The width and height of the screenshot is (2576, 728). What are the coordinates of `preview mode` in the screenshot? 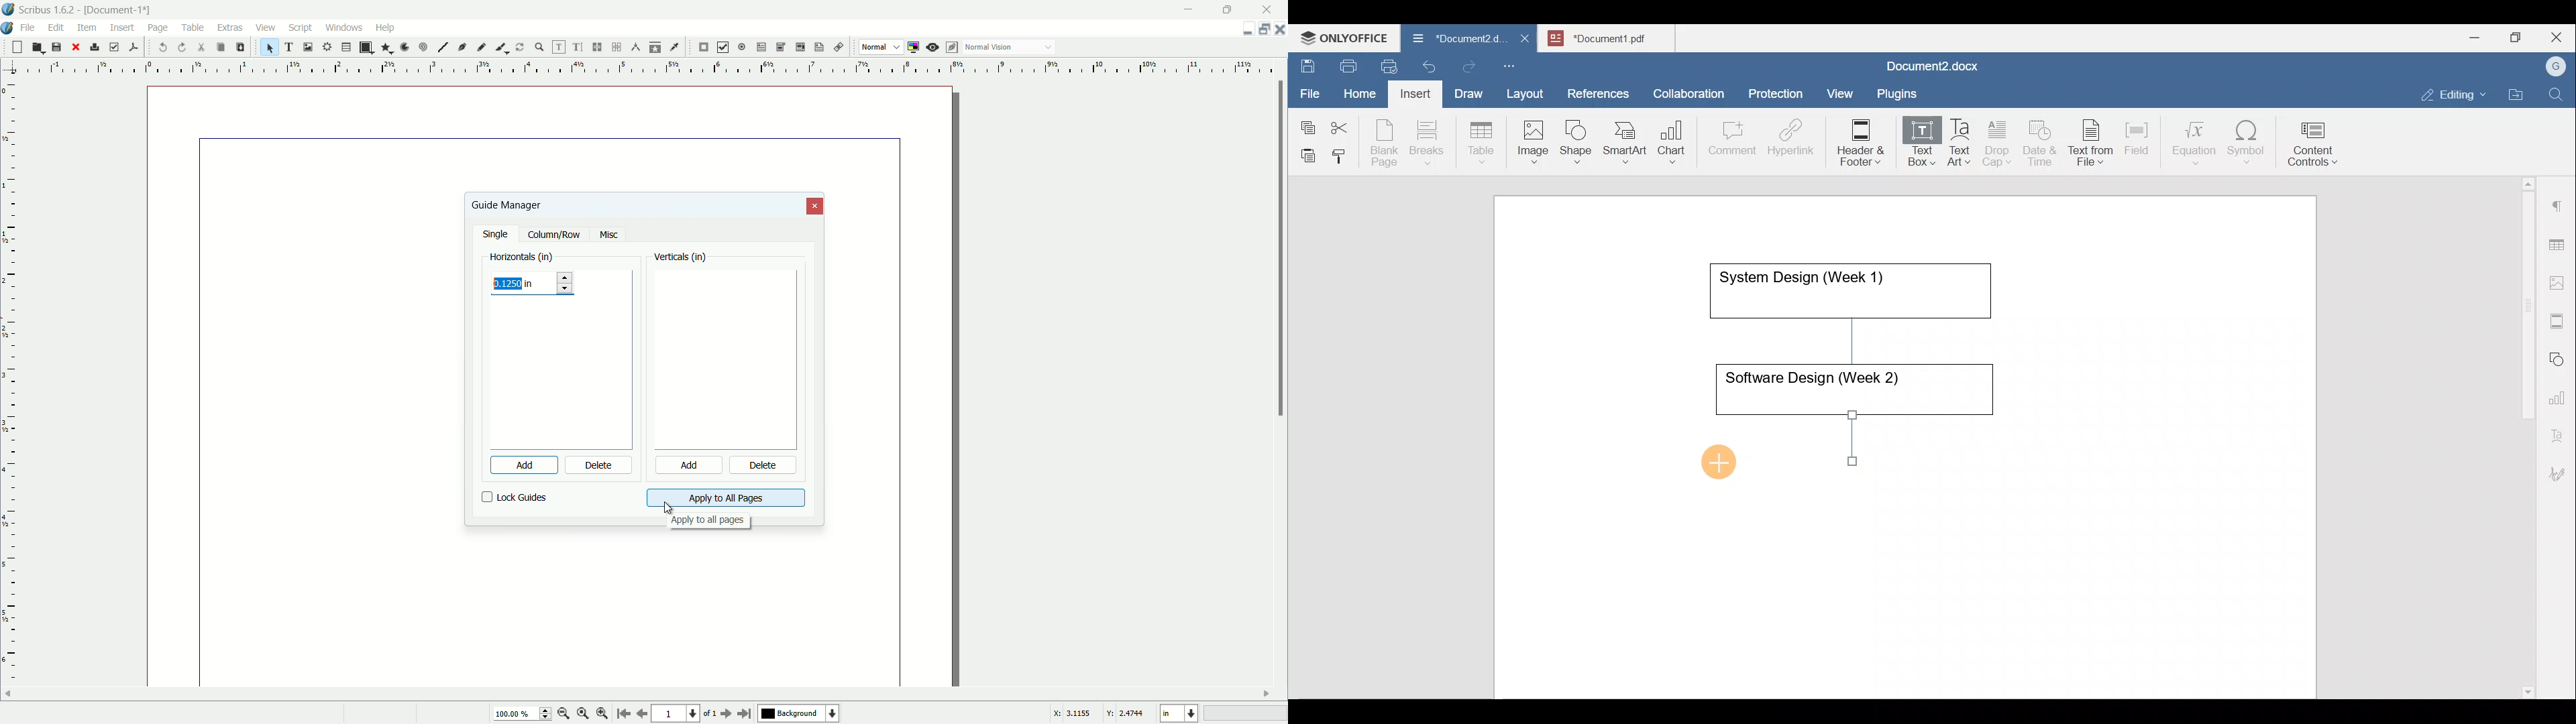 It's located at (934, 47).